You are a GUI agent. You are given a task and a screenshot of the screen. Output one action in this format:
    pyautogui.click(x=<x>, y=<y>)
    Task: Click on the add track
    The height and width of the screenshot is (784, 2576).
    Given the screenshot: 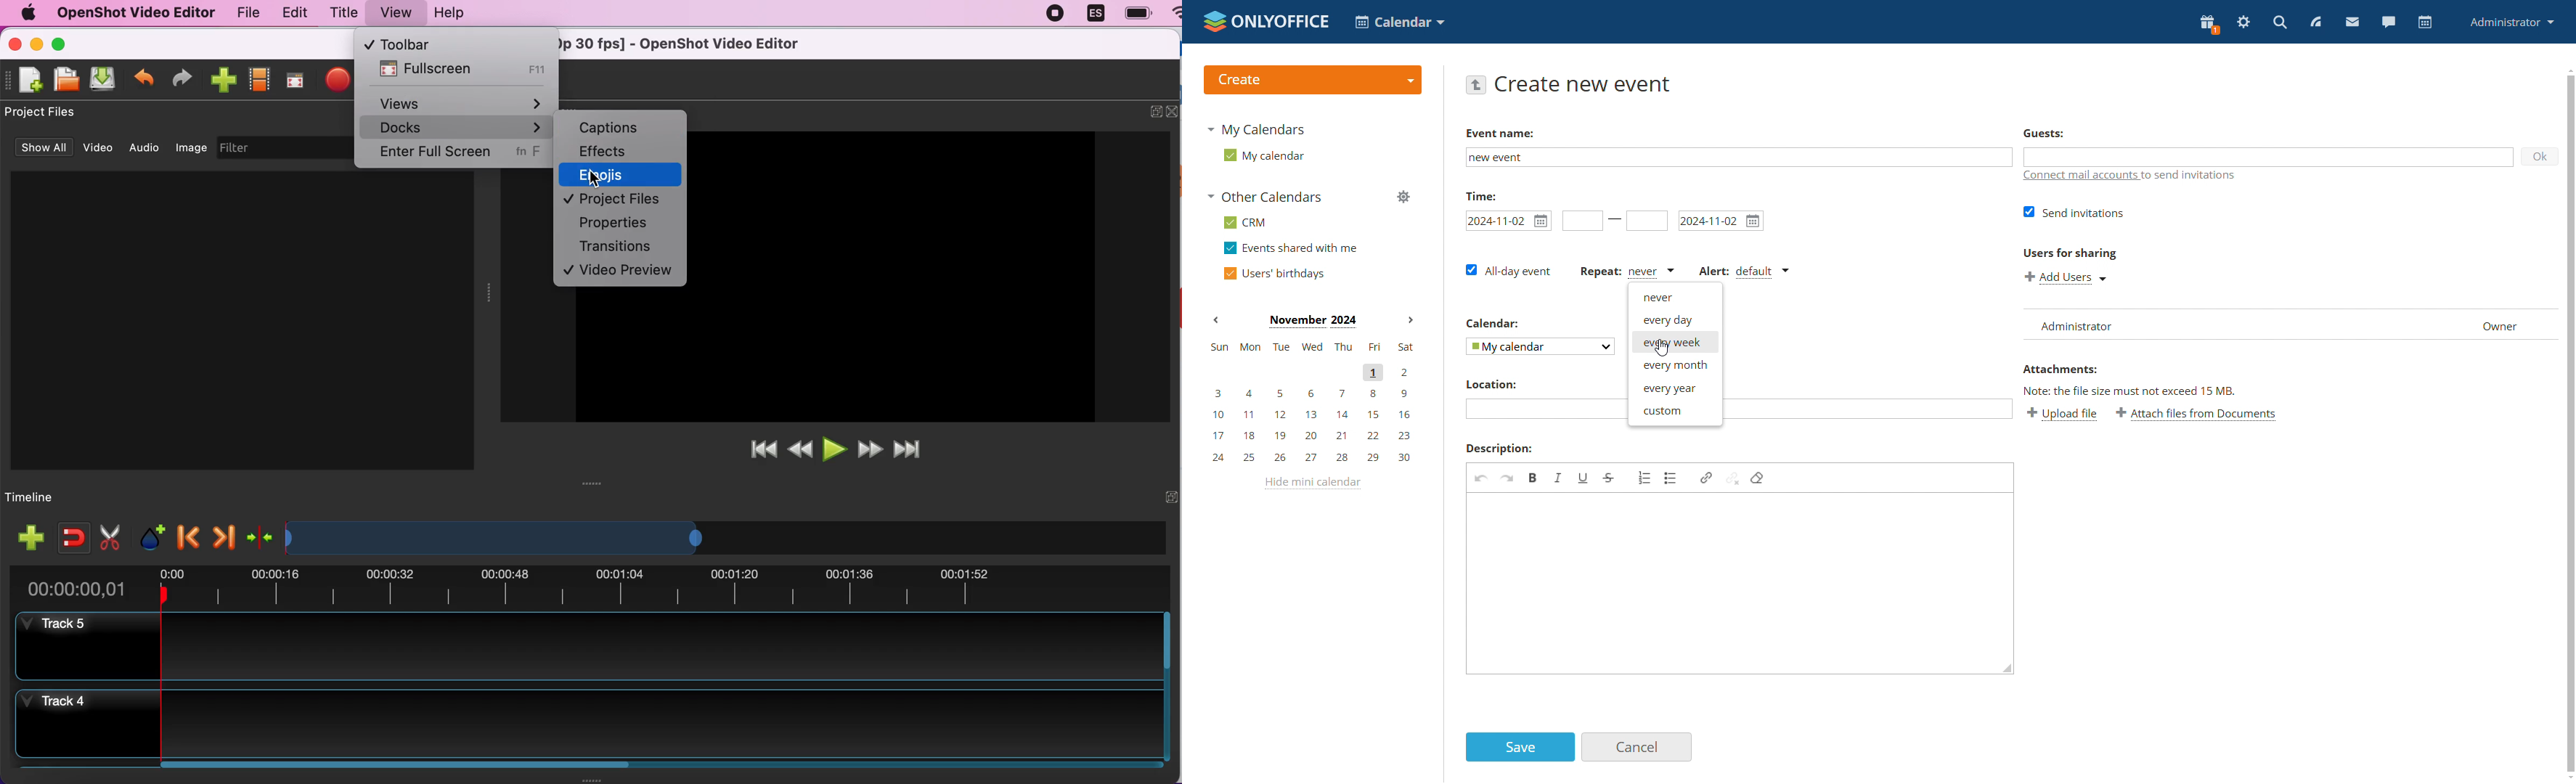 What is the action you would take?
    pyautogui.click(x=31, y=537)
    